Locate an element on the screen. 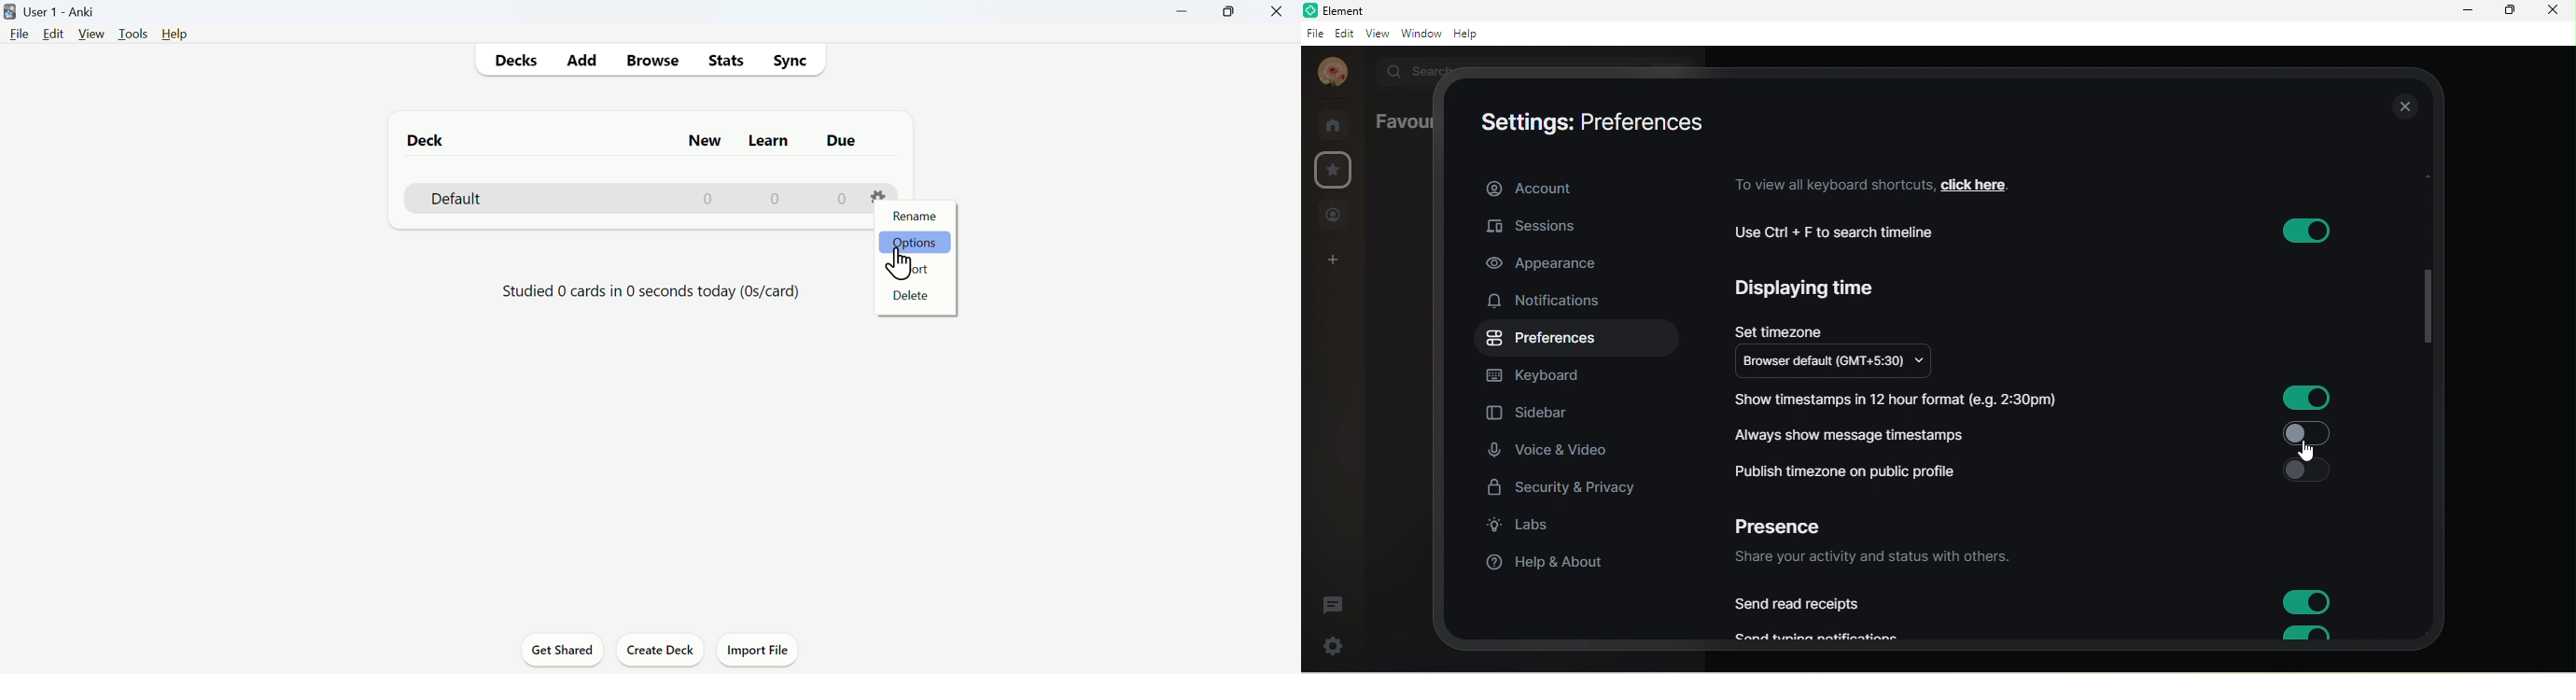 This screenshot has width=2576, height=700. Edit is located at coordinates (54, 34).